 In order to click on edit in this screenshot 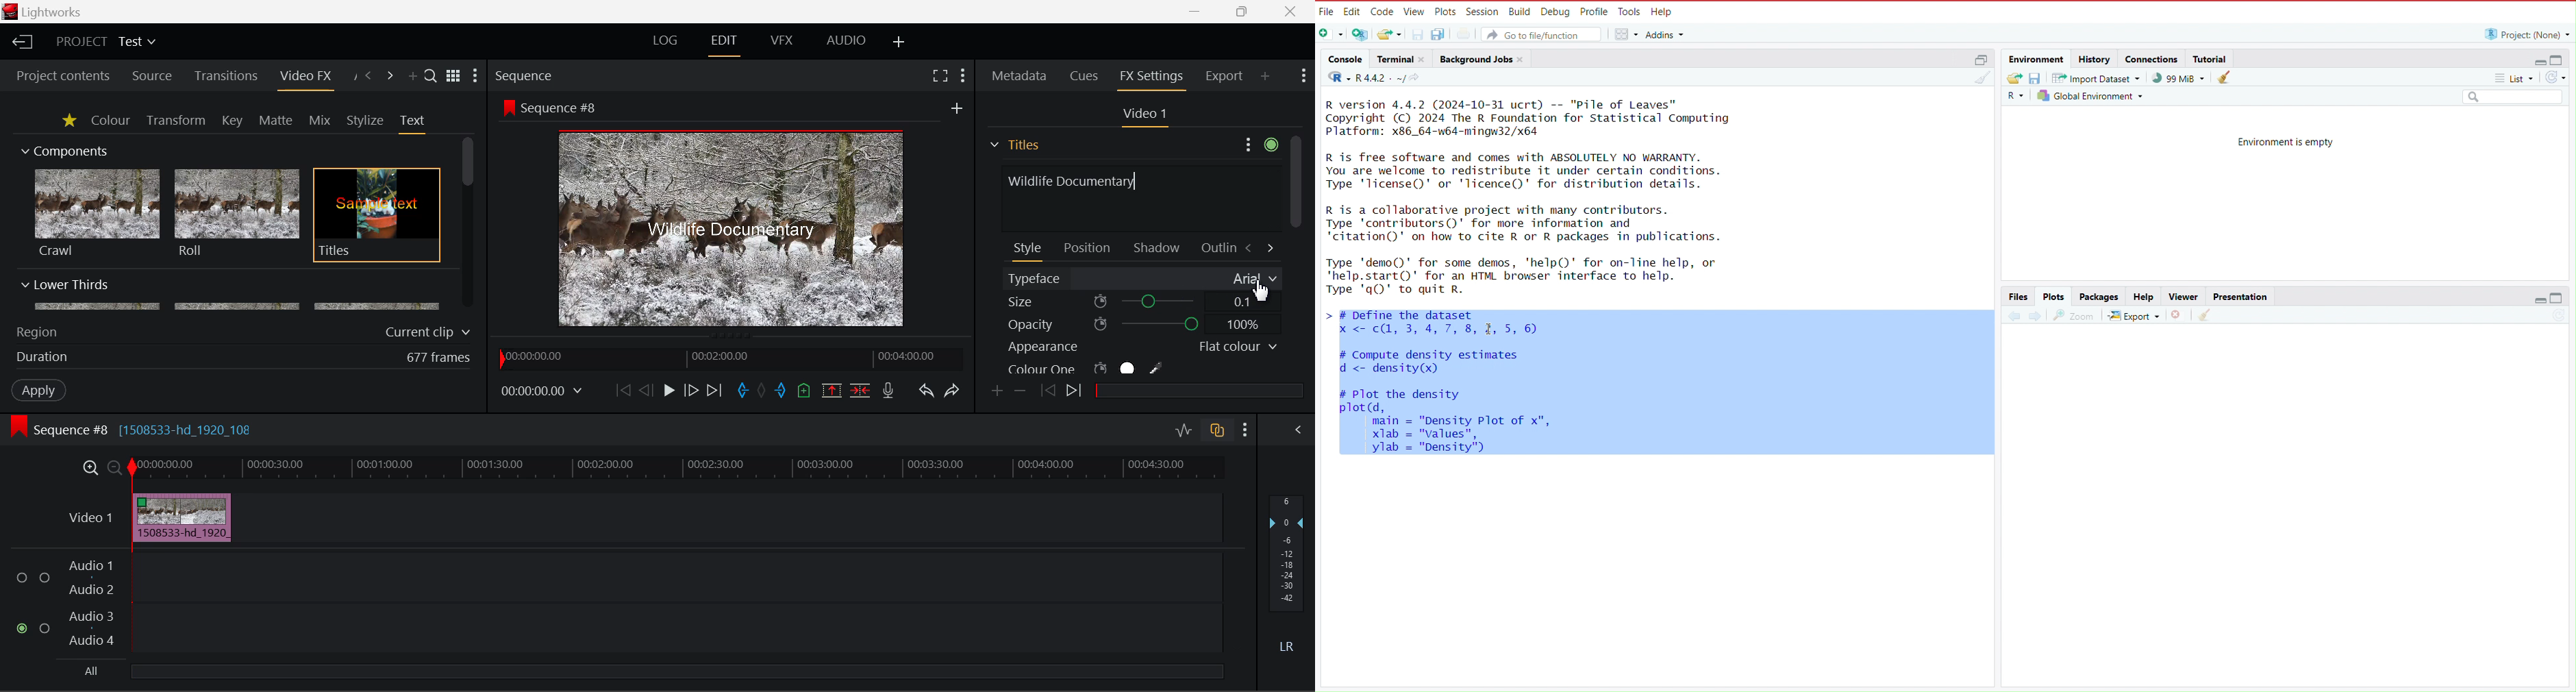, I will do `click(1353, 11)`.